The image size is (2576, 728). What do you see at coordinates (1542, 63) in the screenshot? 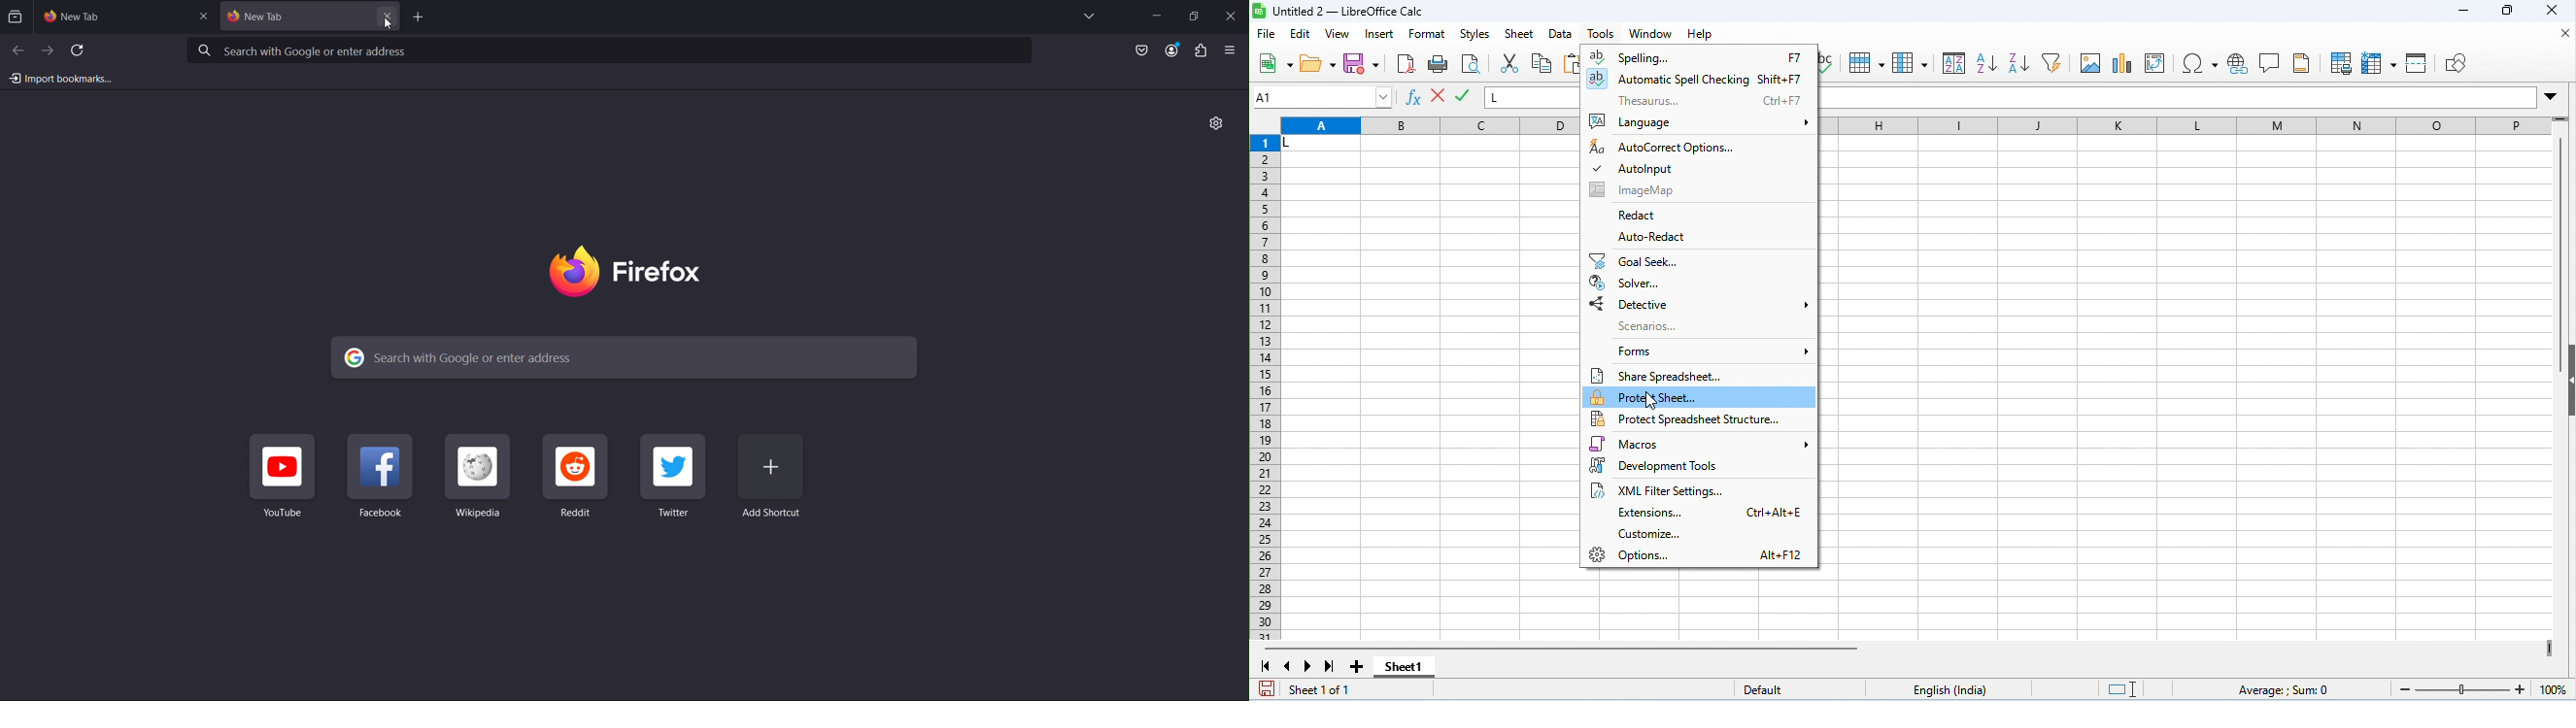
I see `copy` at bounding box center [1542, 63].